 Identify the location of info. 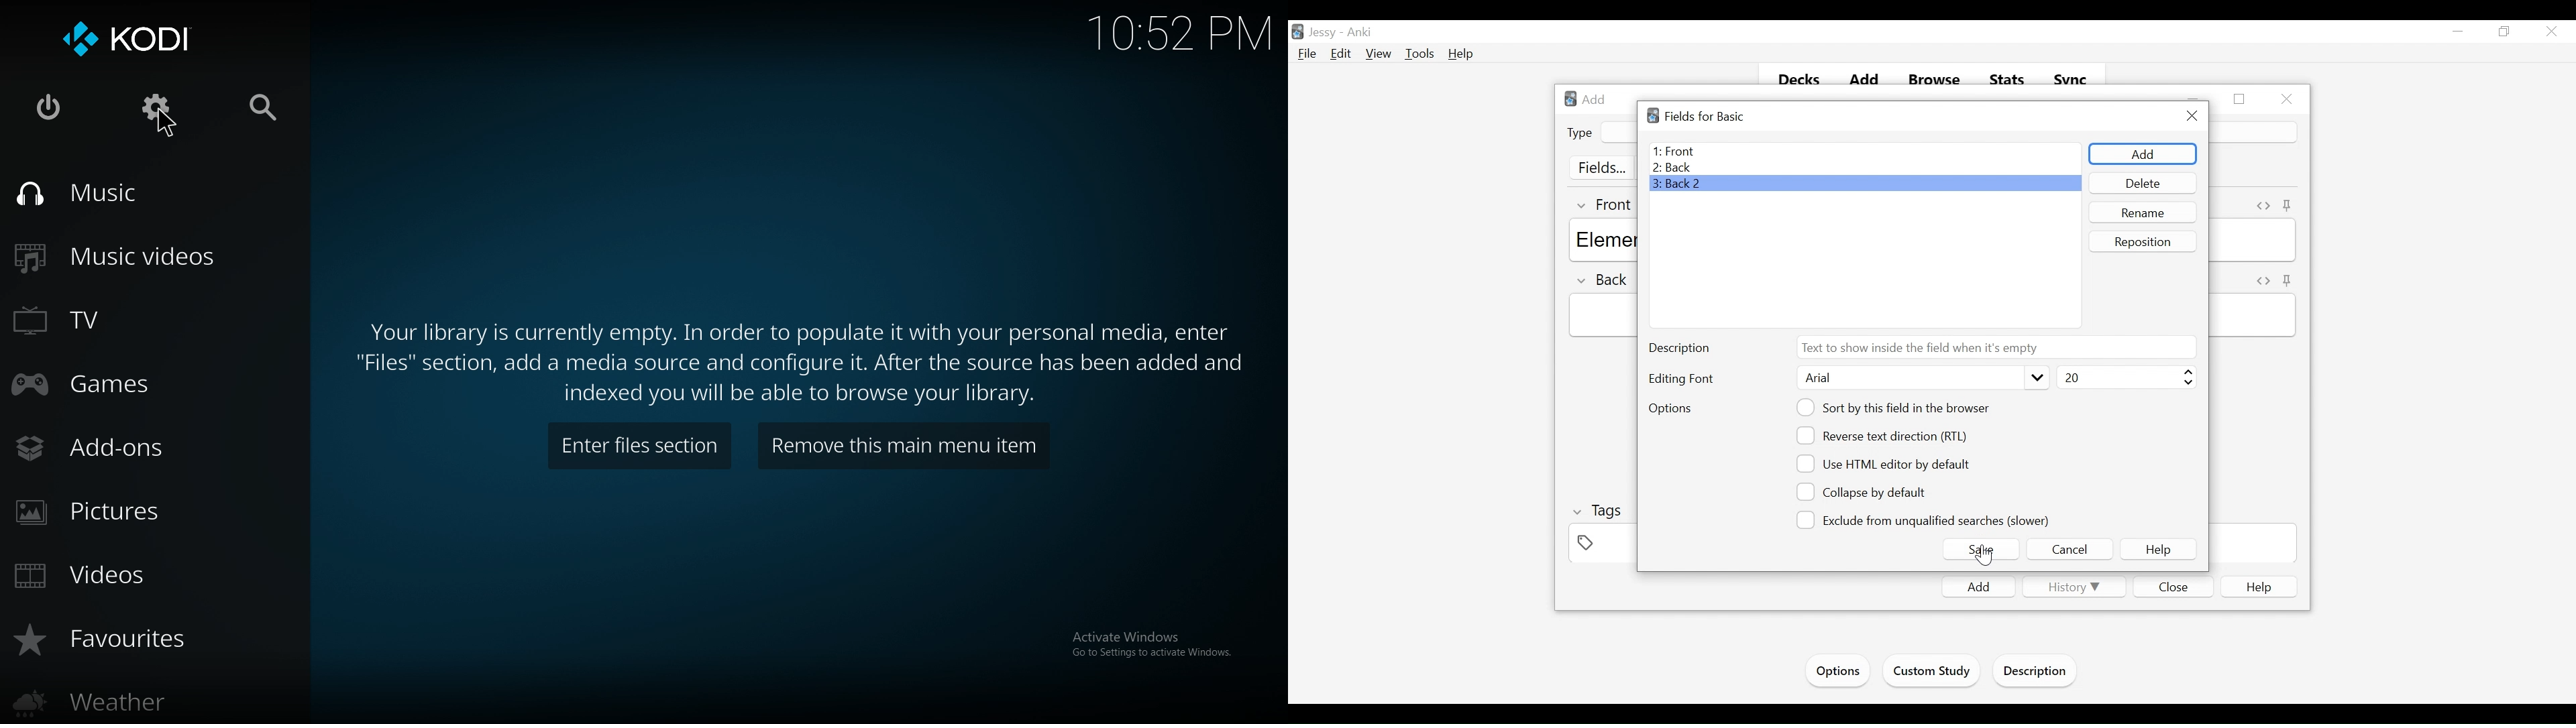
(803, 361).